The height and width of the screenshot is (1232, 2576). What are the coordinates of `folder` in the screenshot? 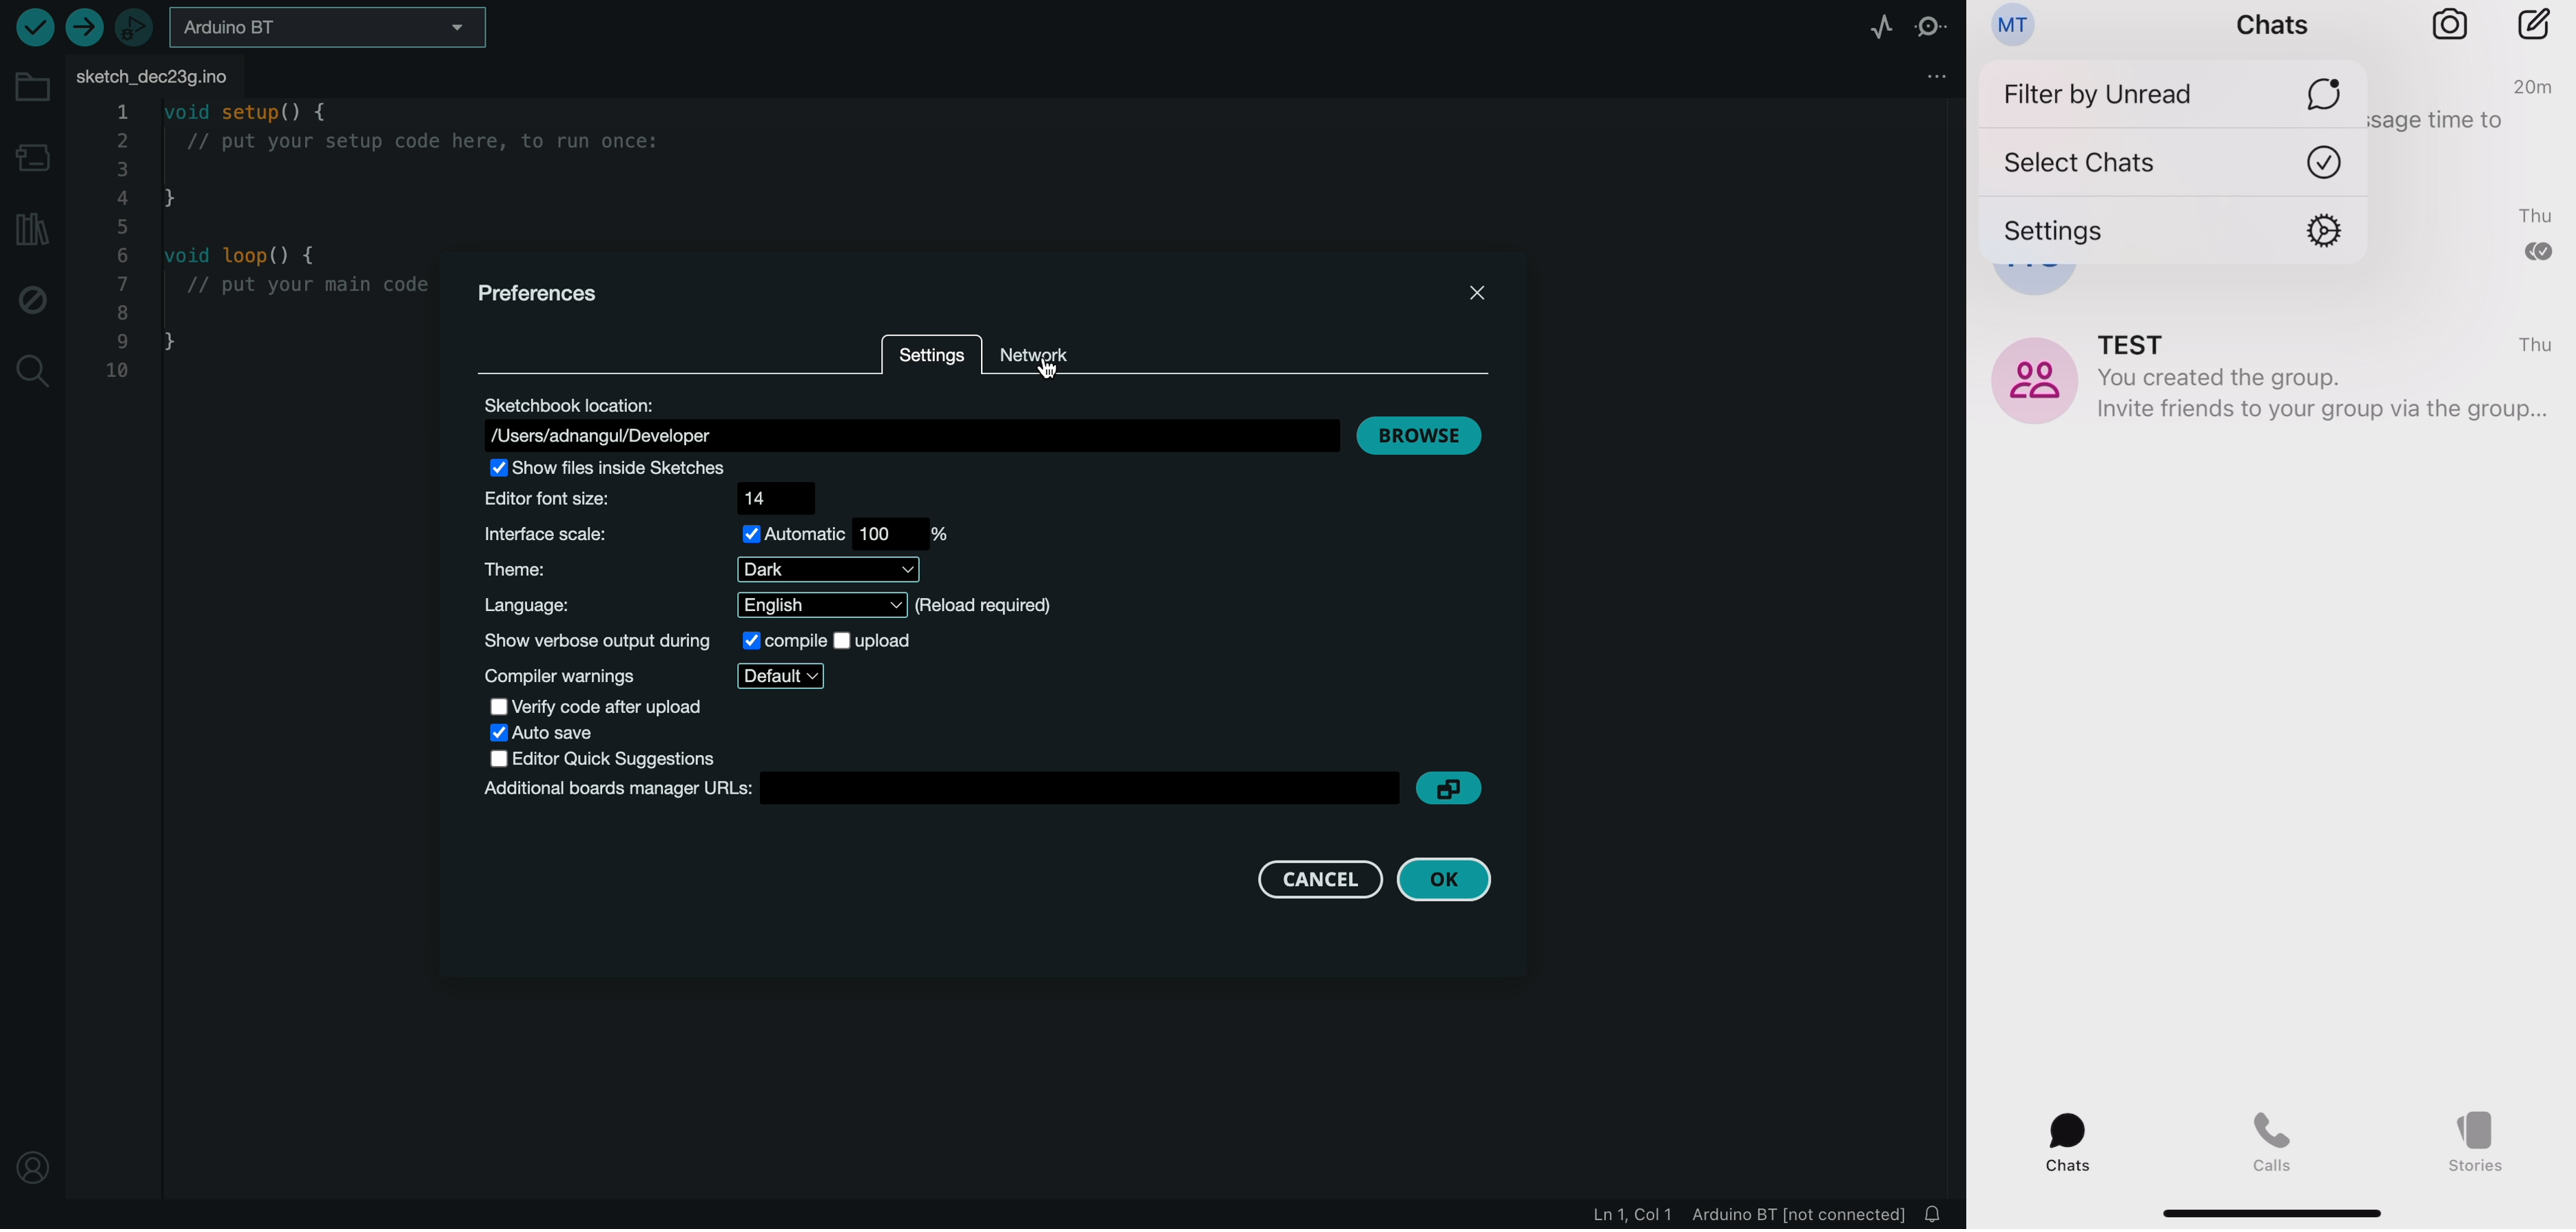 It's located at (32, 86).